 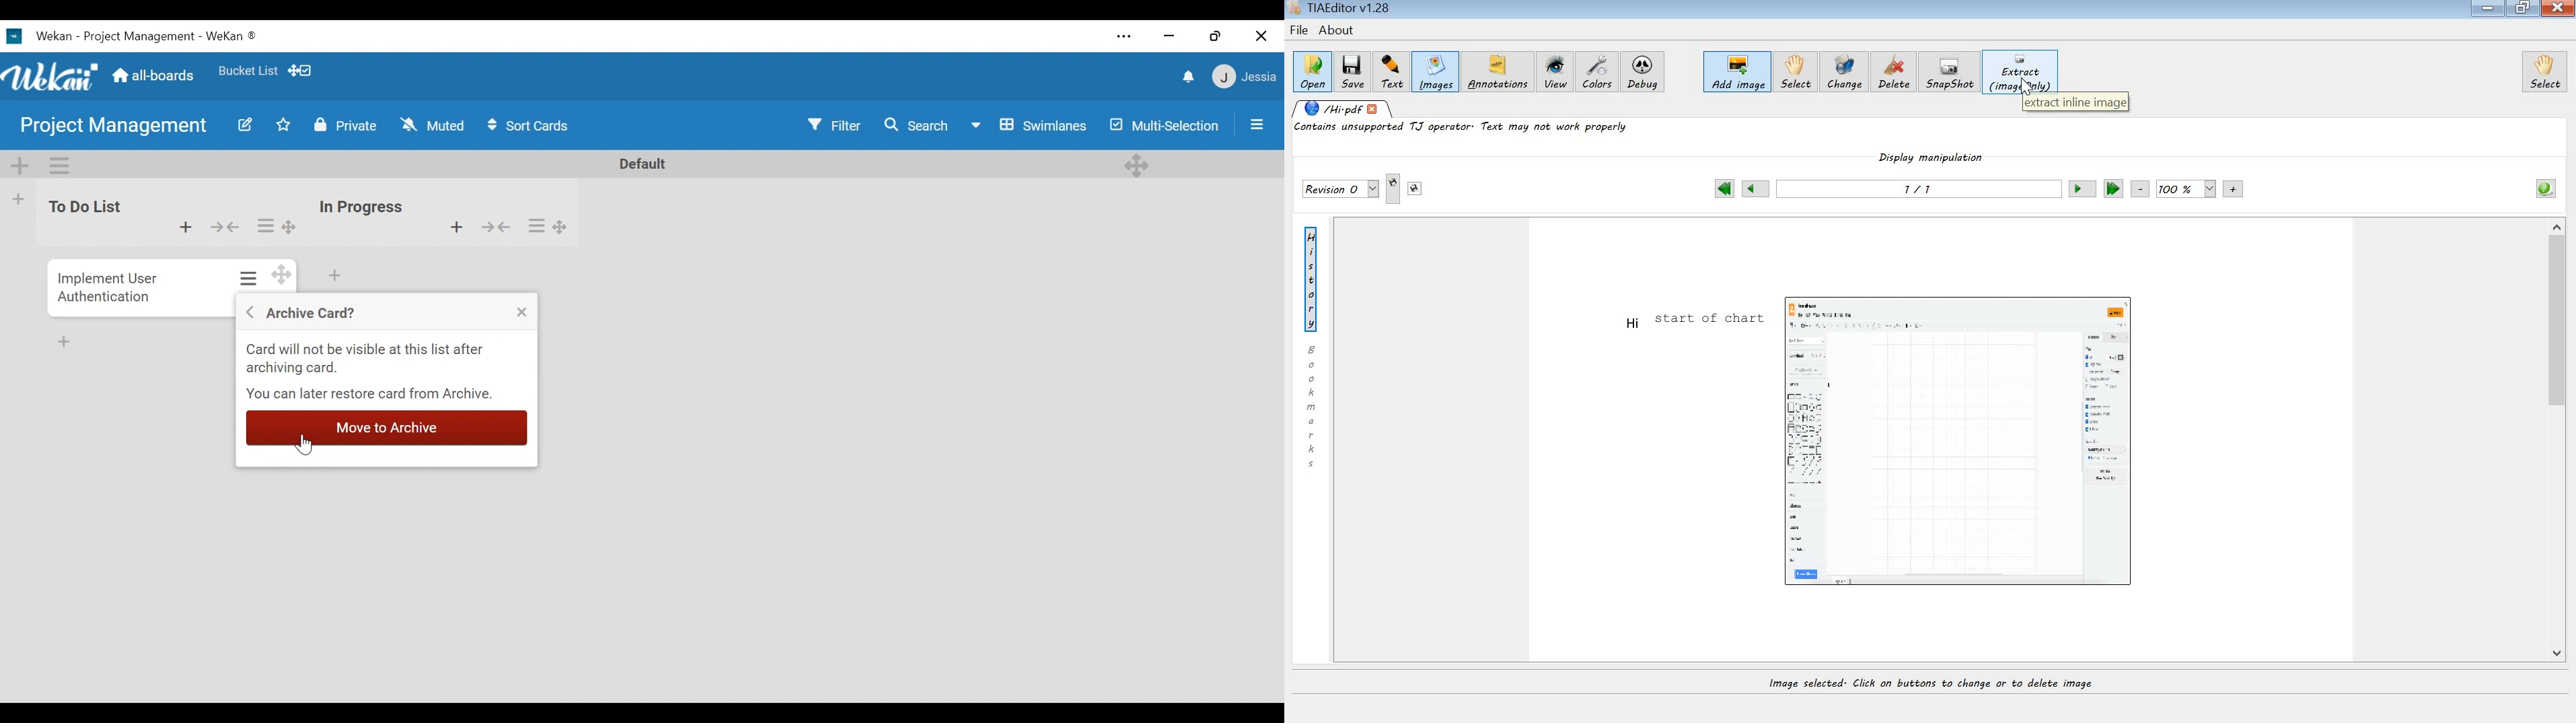 What do you see at coordinates (303, 71) in the screenshot?
I see `Show Desktop drag handles` at bounding box center [303, 71].